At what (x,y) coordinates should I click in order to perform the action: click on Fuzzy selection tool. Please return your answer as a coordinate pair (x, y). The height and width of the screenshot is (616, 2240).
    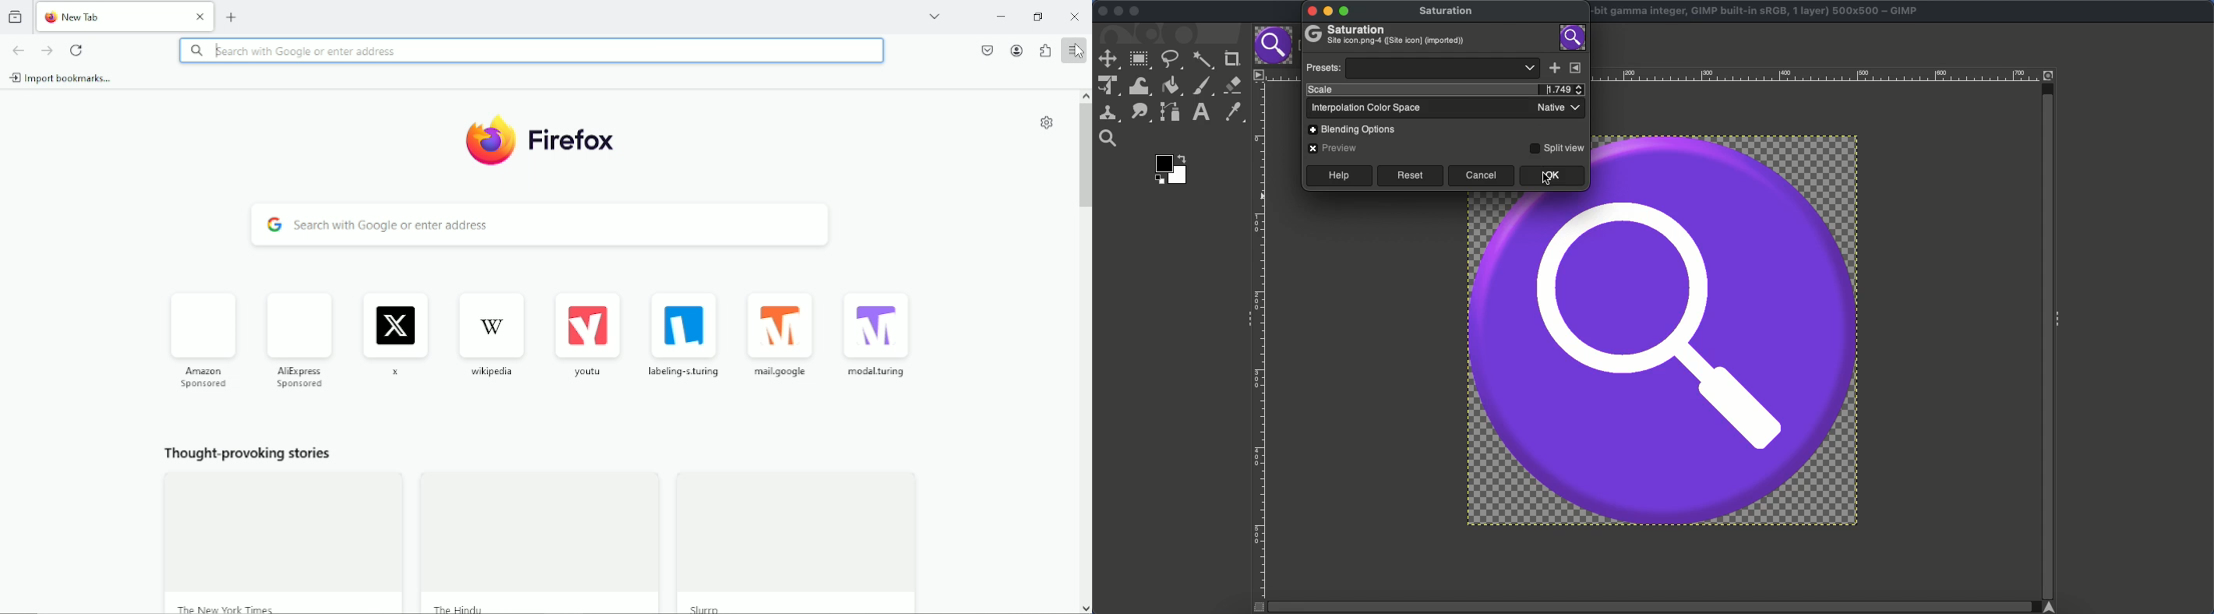
    Looking at the image, I should click on (1203, 62).